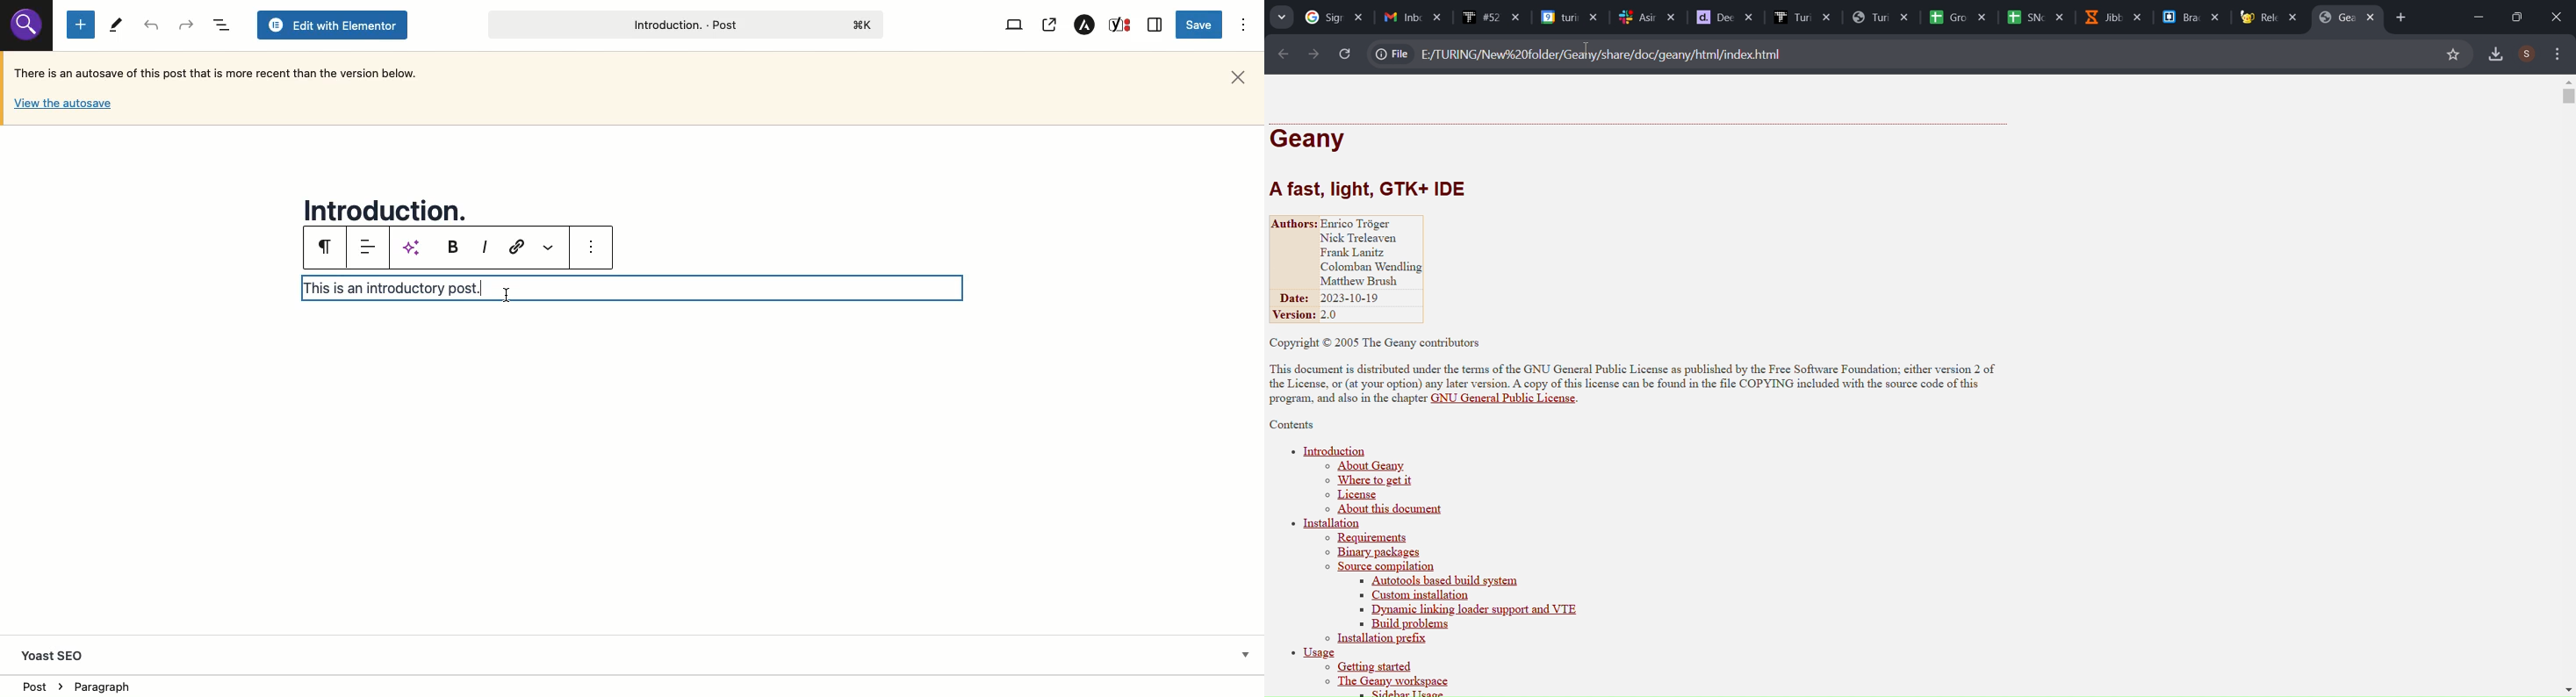 Image resolution: width=2576 pixels, height=700 pixels. I want to click on Autosave text, so click(221, 72).